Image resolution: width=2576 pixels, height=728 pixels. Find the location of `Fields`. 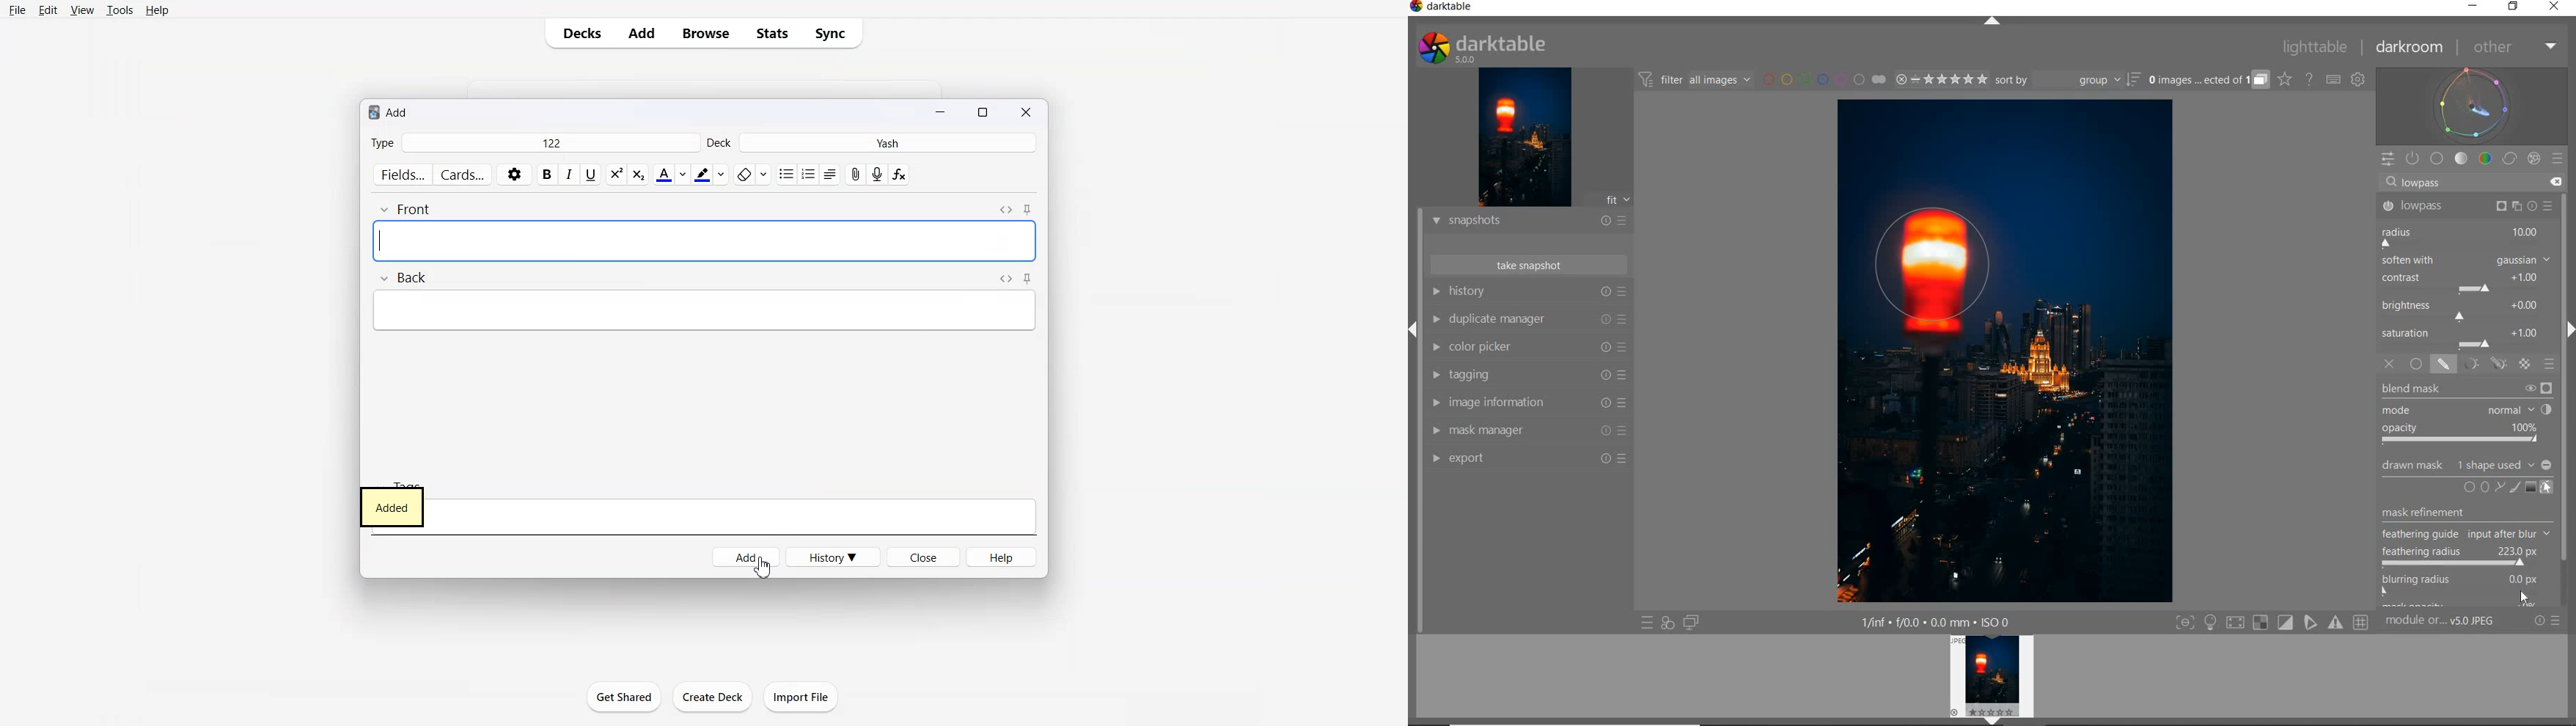

Fields is located at coordinates (400, 174).